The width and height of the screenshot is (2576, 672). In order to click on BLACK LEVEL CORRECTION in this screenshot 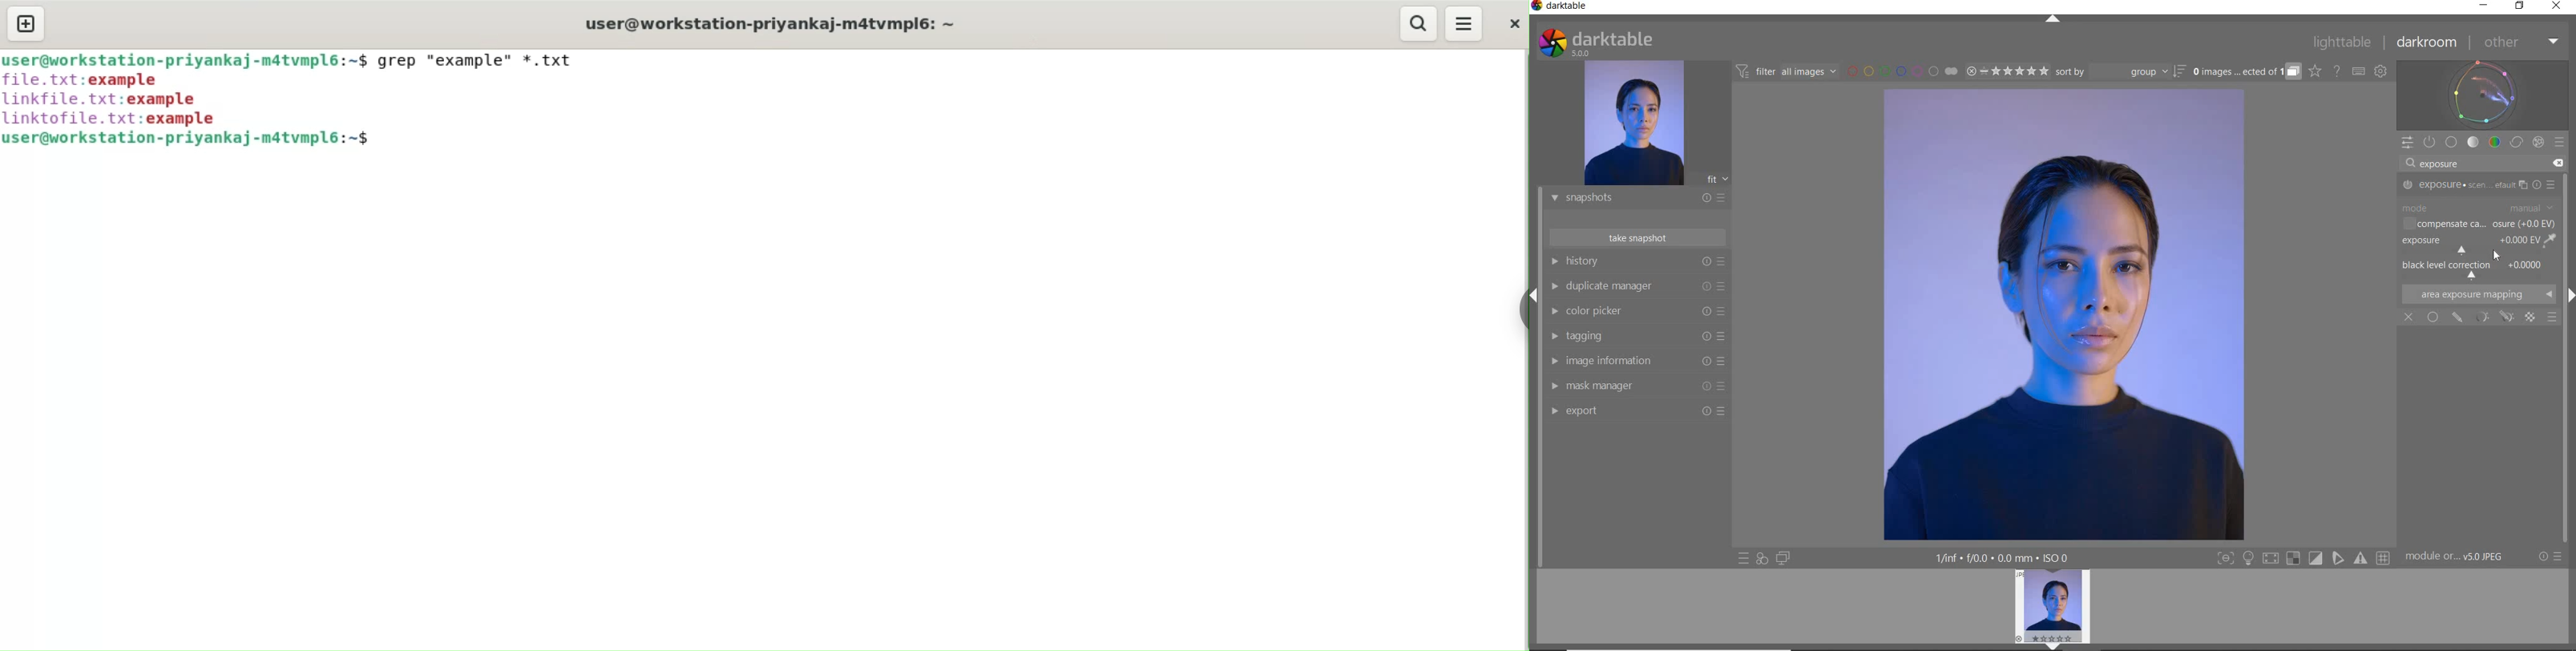, I will do `click(2477, 269)`.